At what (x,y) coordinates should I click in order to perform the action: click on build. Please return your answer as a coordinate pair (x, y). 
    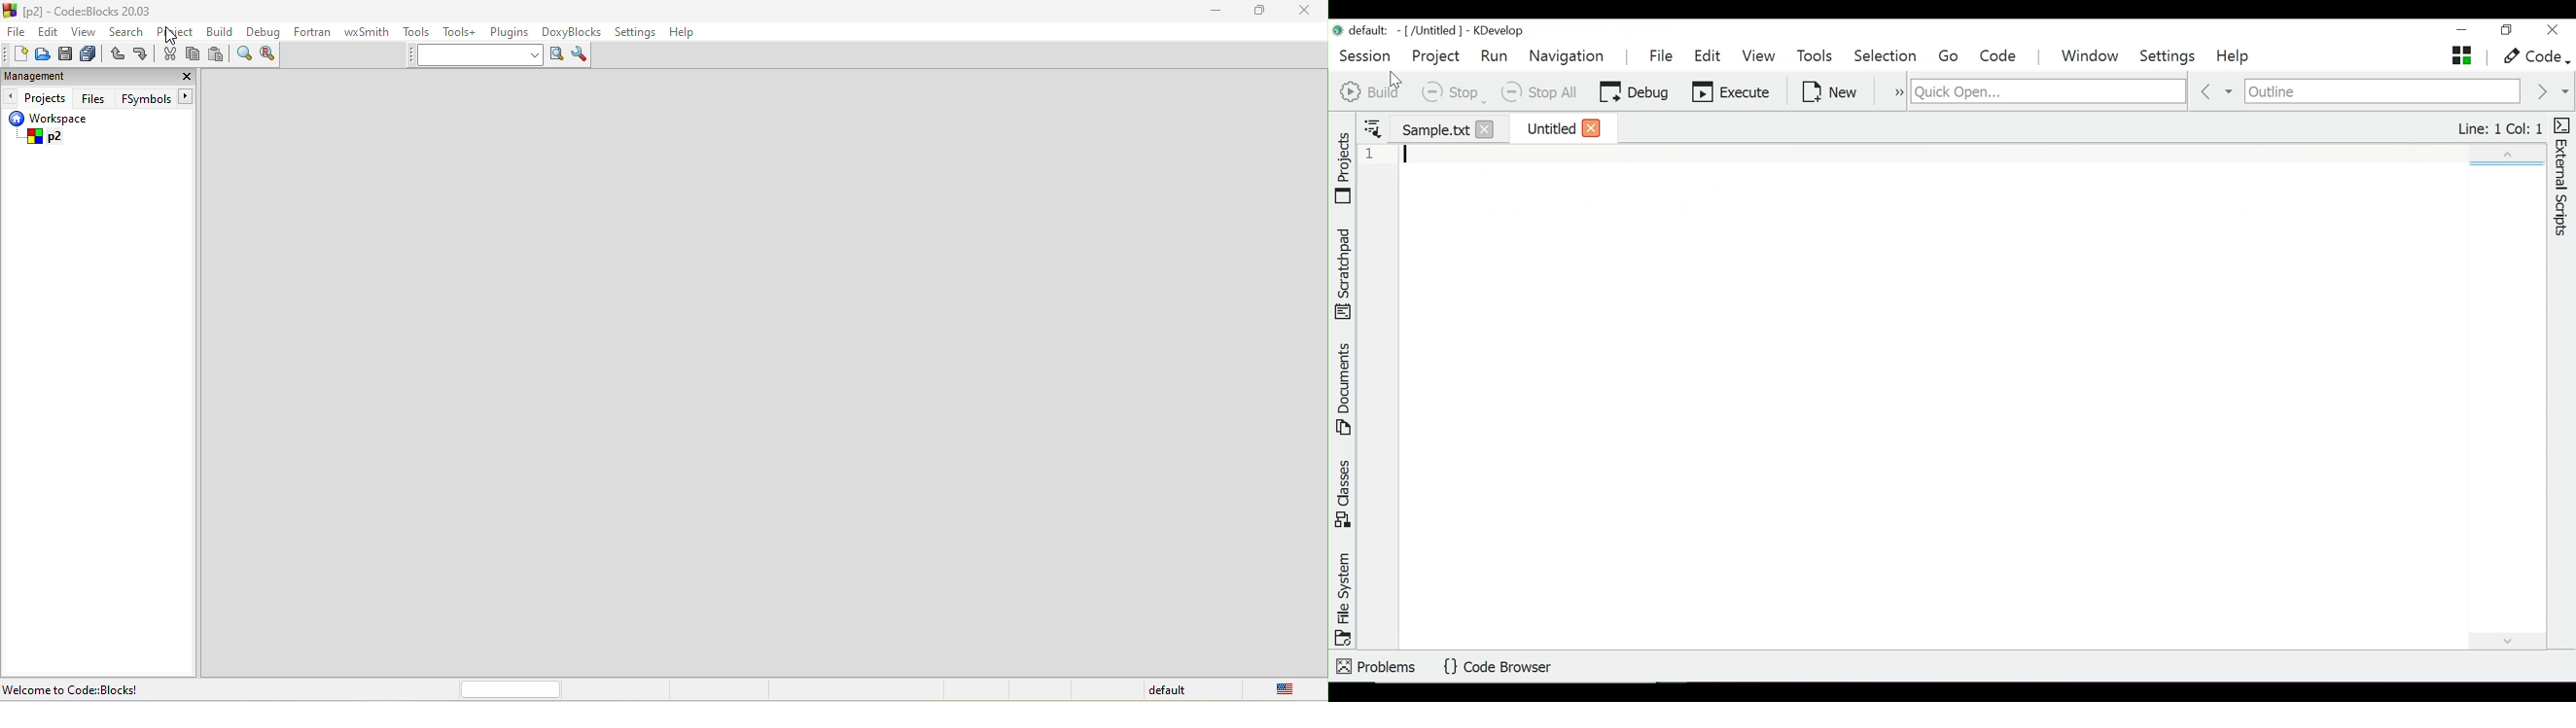
    Looking at the image, I should click on (222, 34).